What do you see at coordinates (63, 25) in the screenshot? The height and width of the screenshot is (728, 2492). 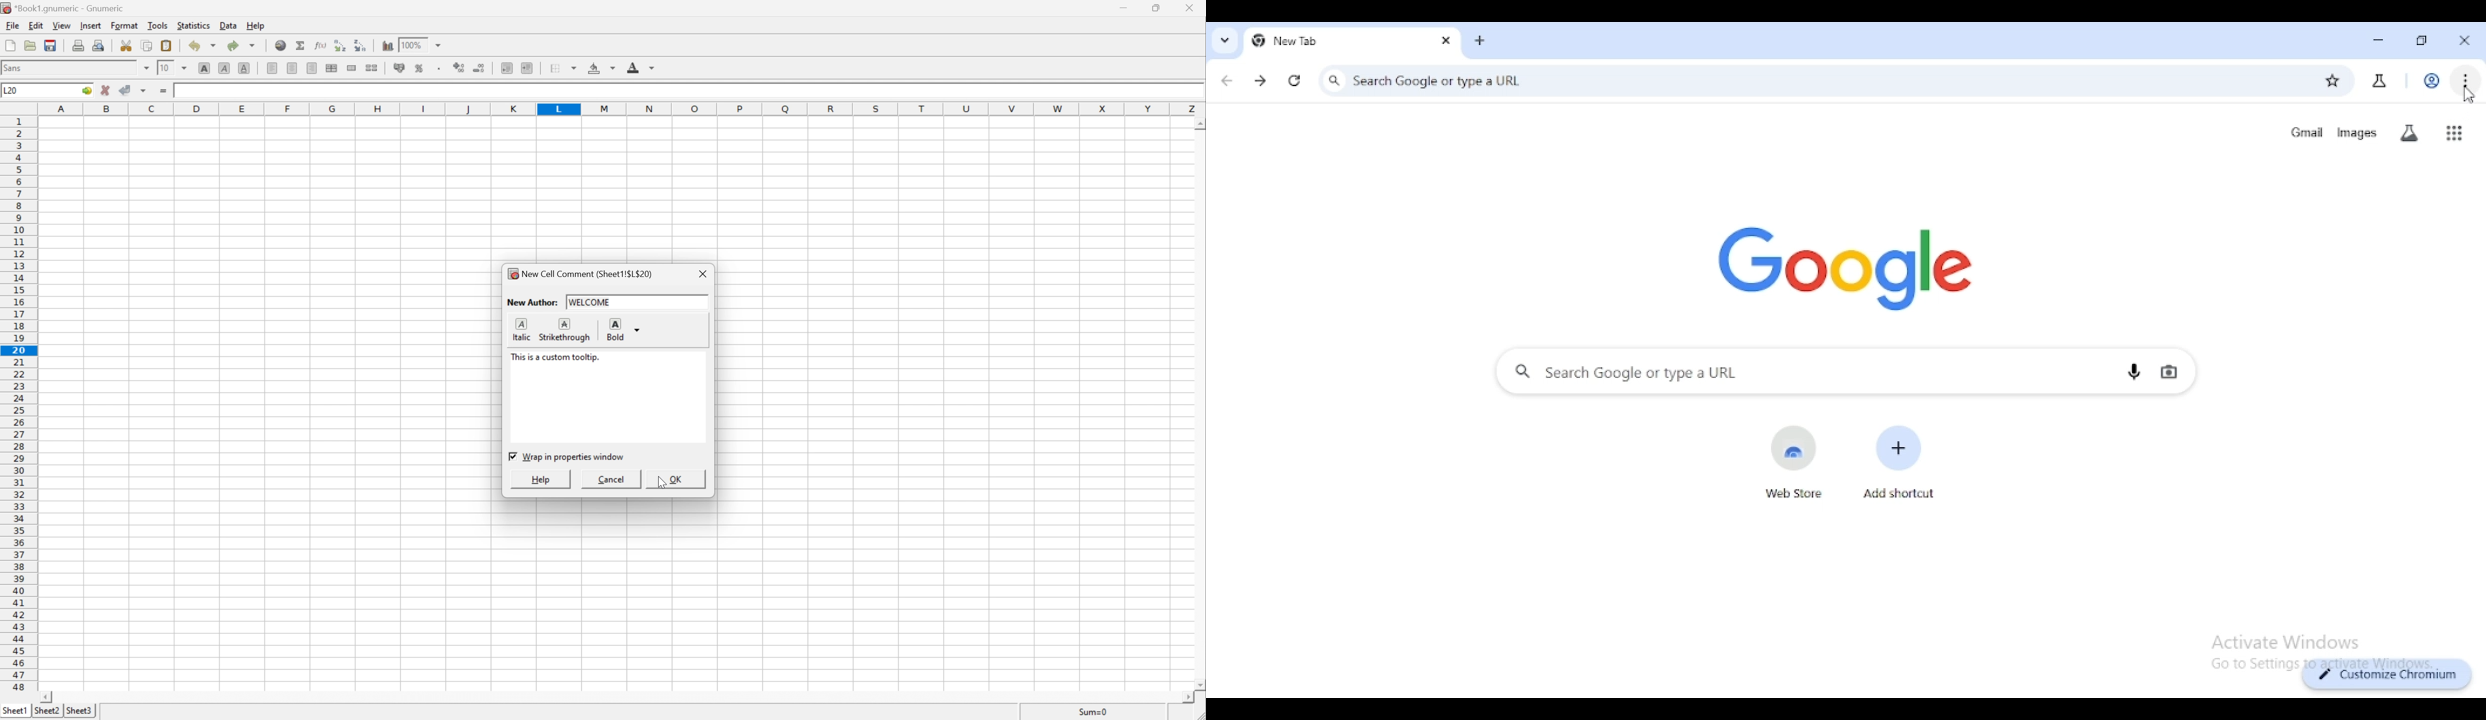 I see `View` at bounding box center [63, 25].